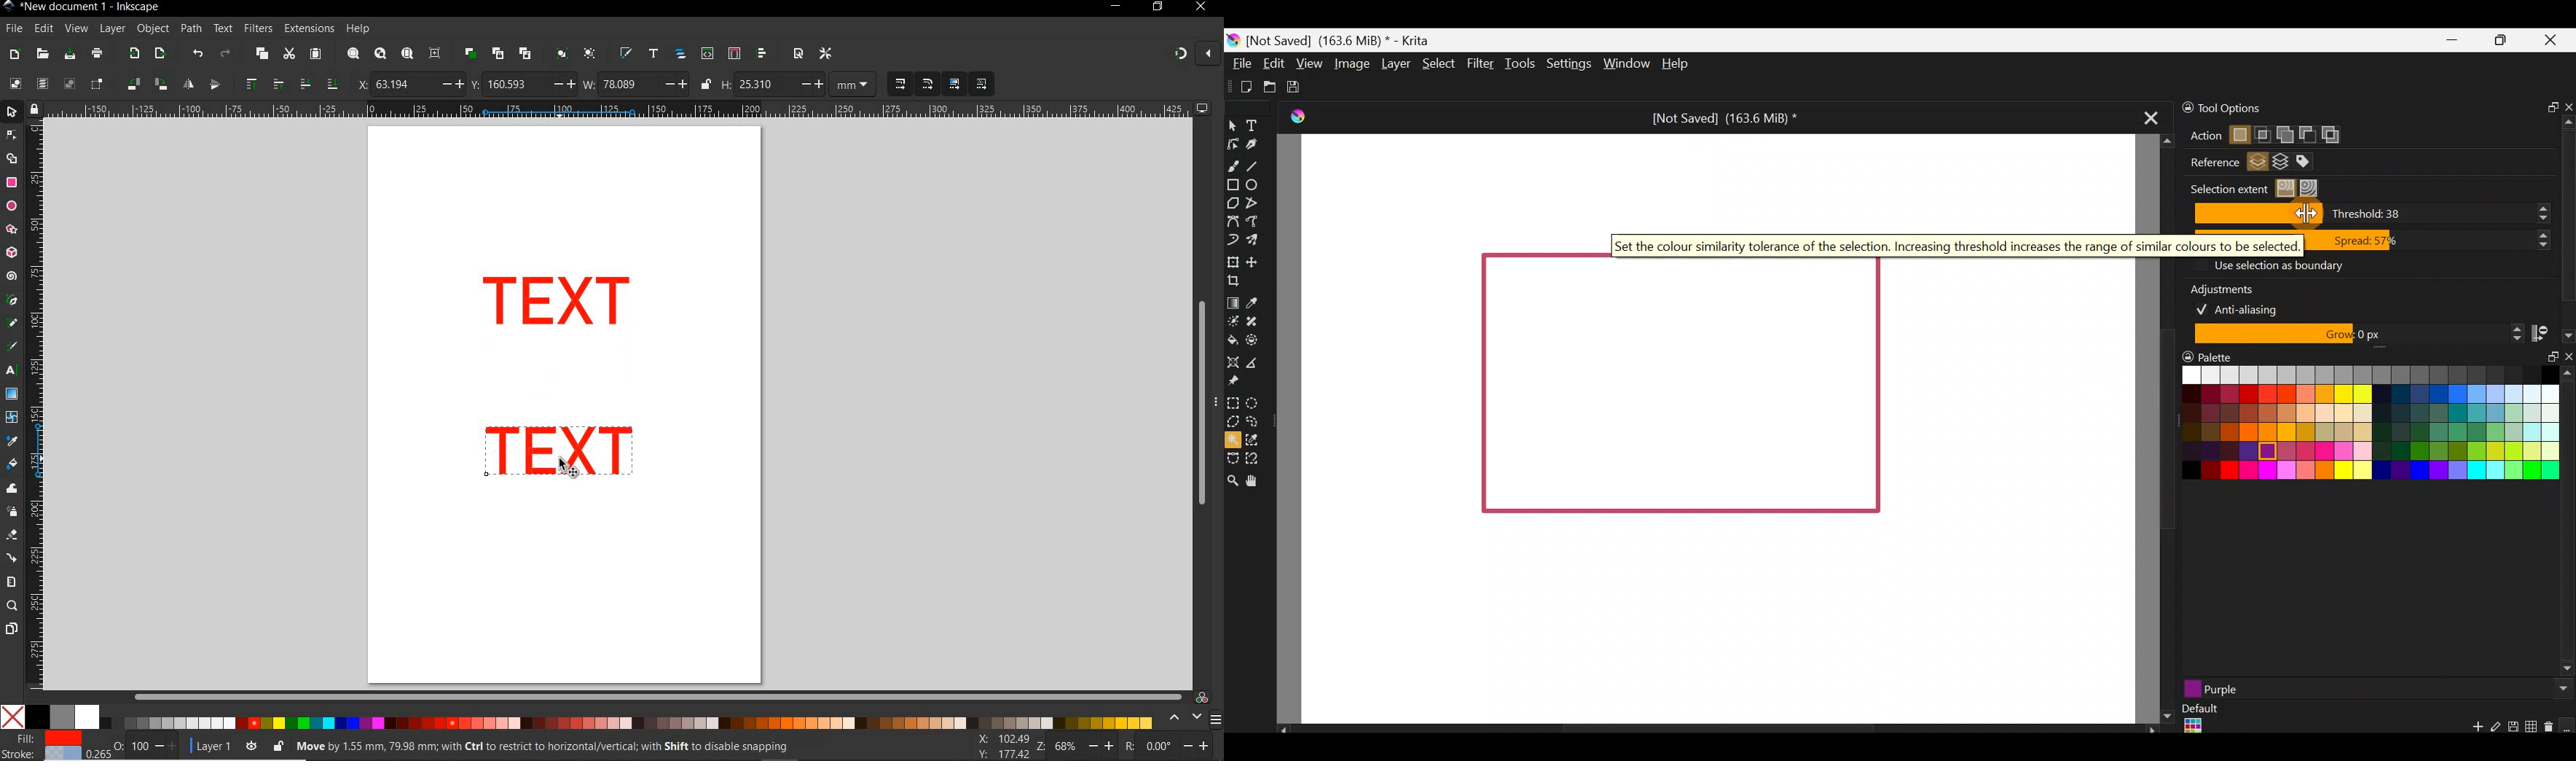 This screenshot has width=2576, height=784. Describe the element at coordinates (566, 468) in the screenshot. I see `` at that location.